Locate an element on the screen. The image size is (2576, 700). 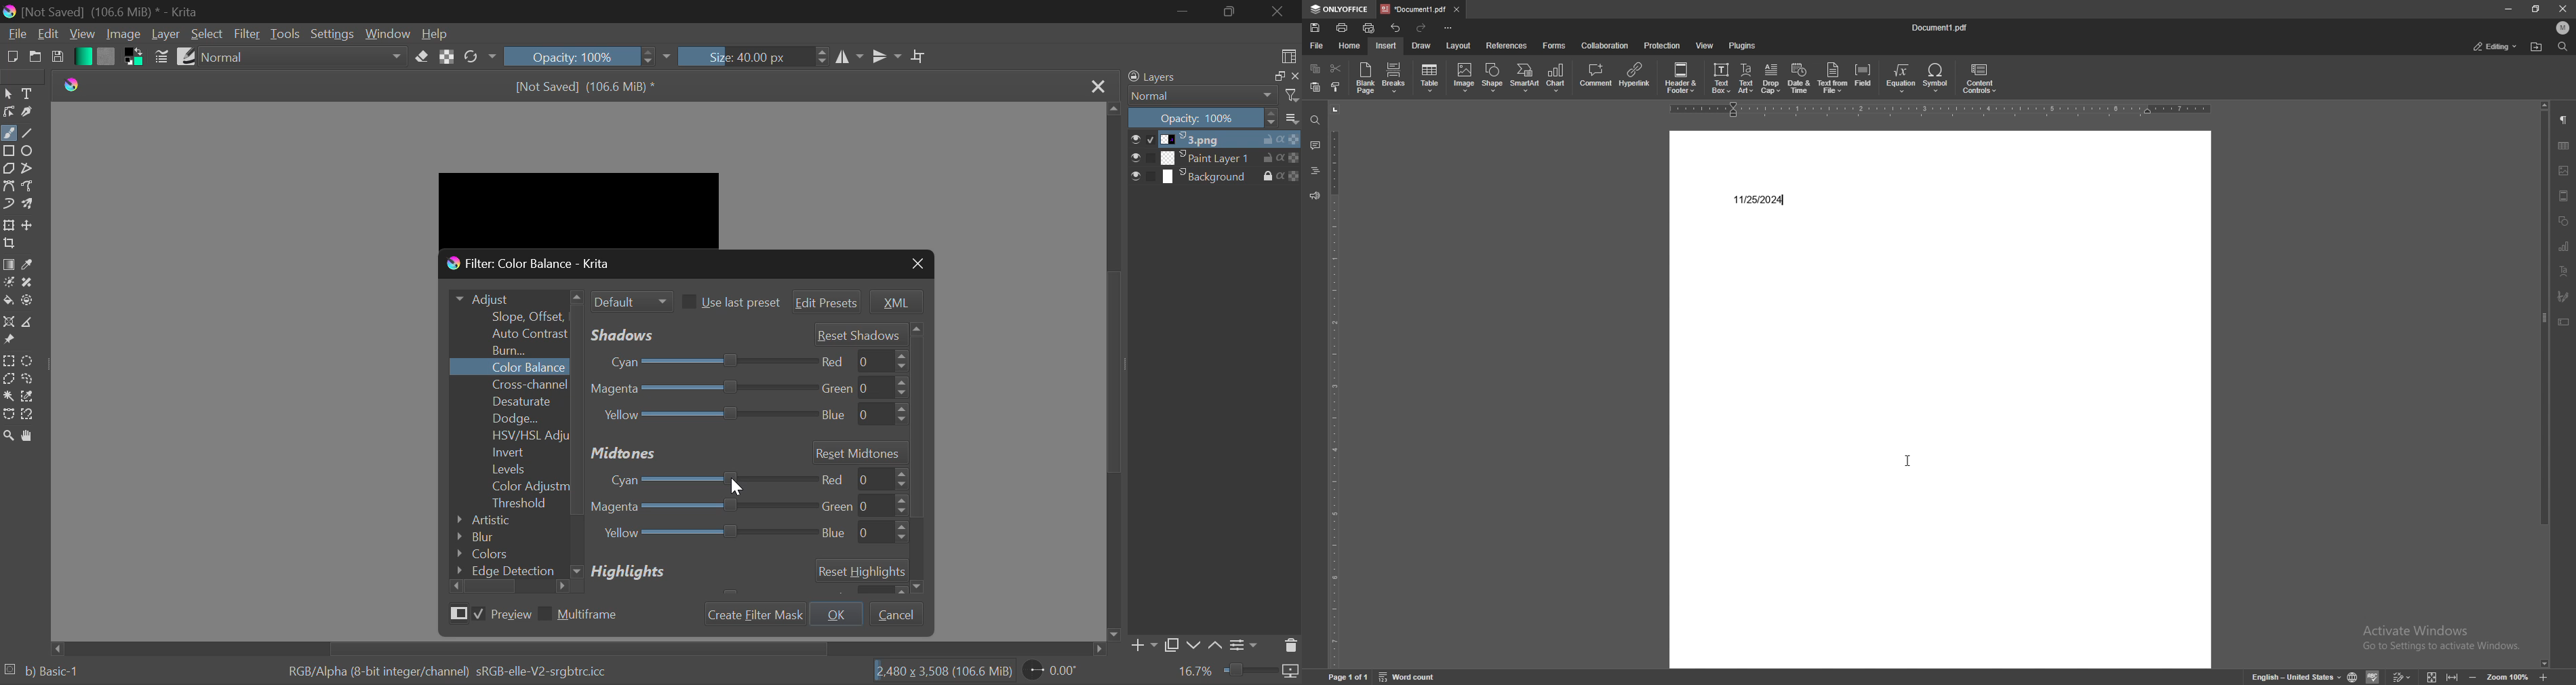
draw is located at coordinates (1422, 46).